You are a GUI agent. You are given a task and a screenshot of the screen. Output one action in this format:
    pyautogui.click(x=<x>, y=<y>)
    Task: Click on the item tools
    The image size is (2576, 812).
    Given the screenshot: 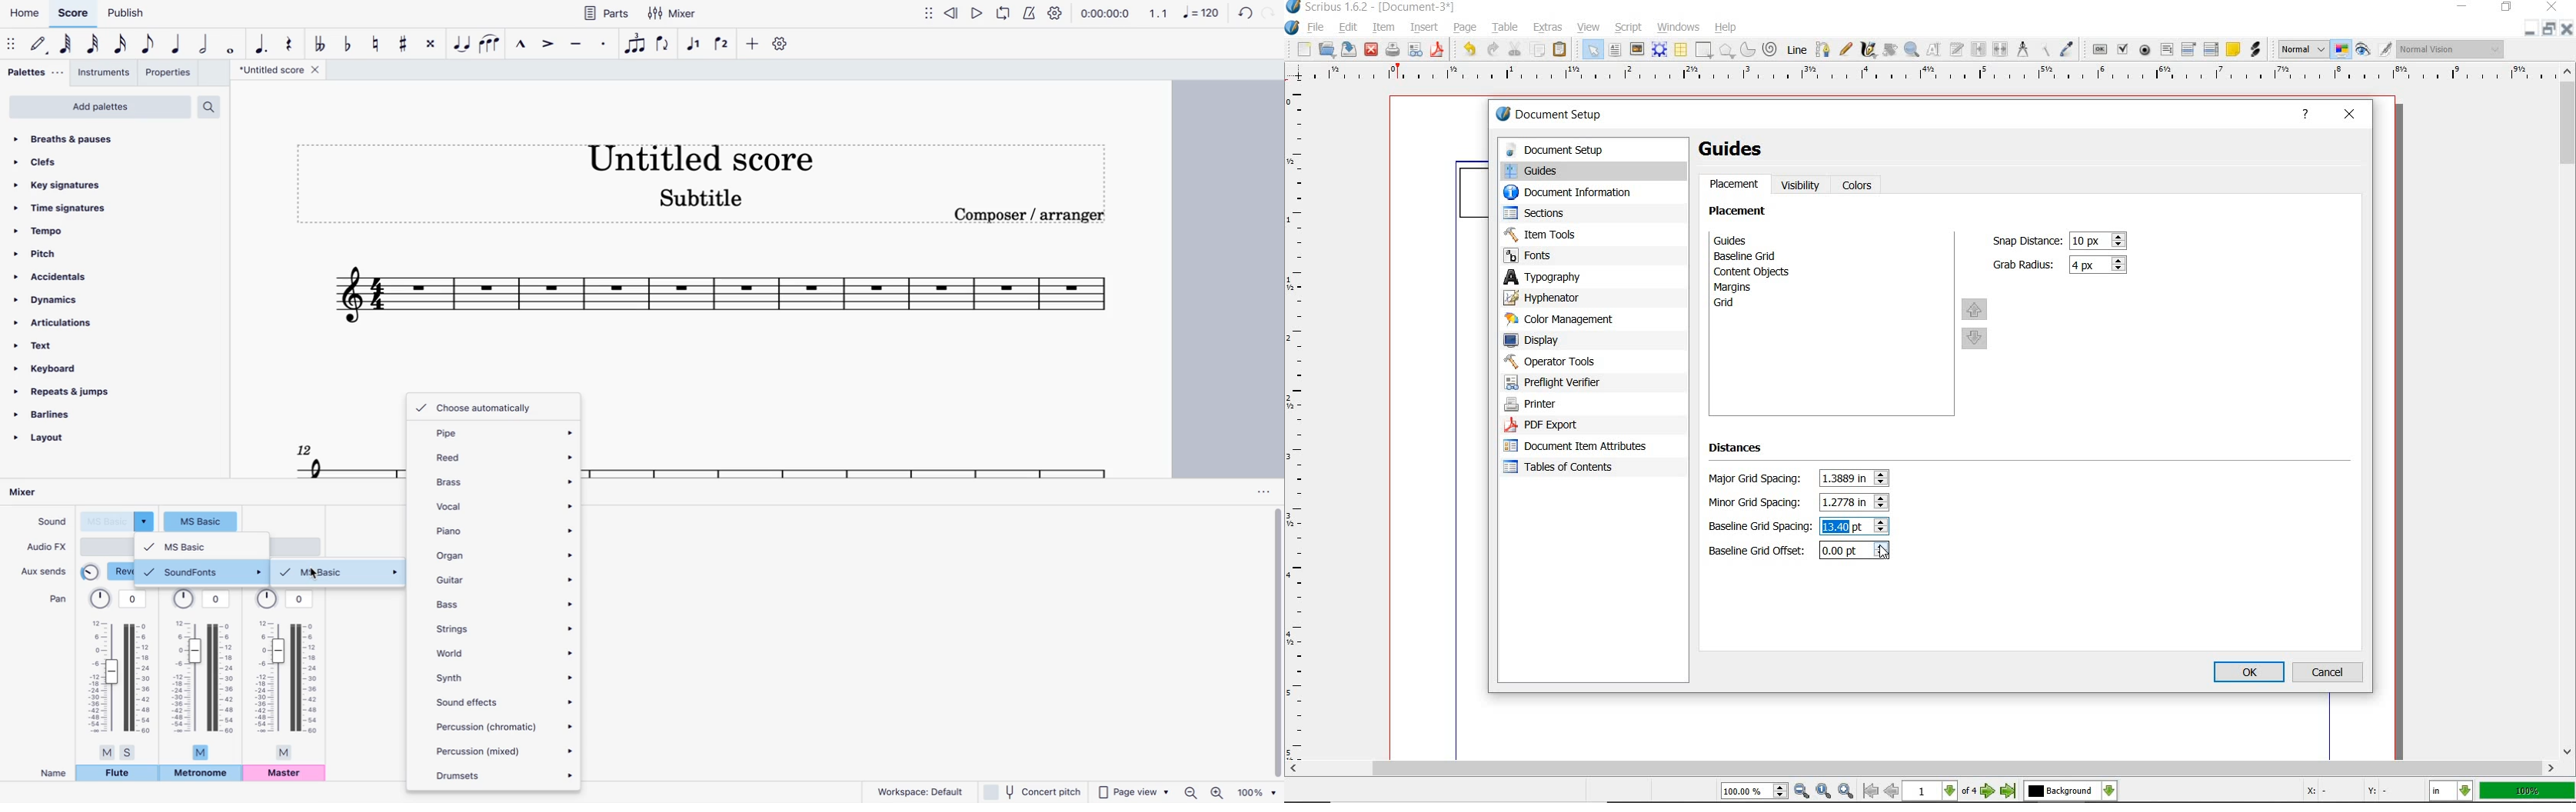 What is the action you would take?
    pyautogui.click(x=1584, y=234)
    